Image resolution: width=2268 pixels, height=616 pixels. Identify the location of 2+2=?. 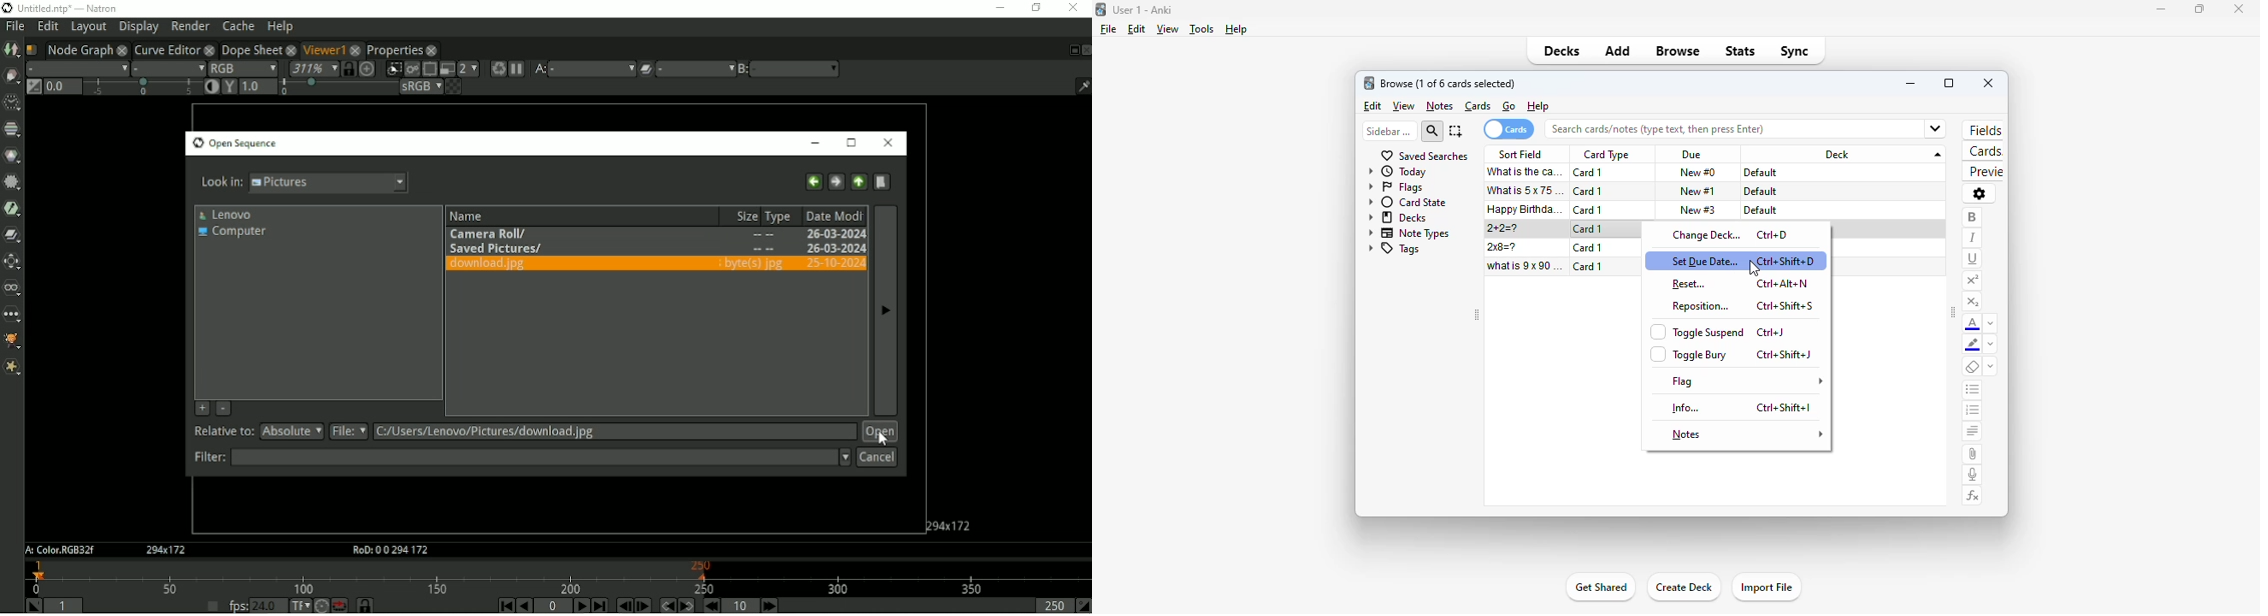
(1504, 228).